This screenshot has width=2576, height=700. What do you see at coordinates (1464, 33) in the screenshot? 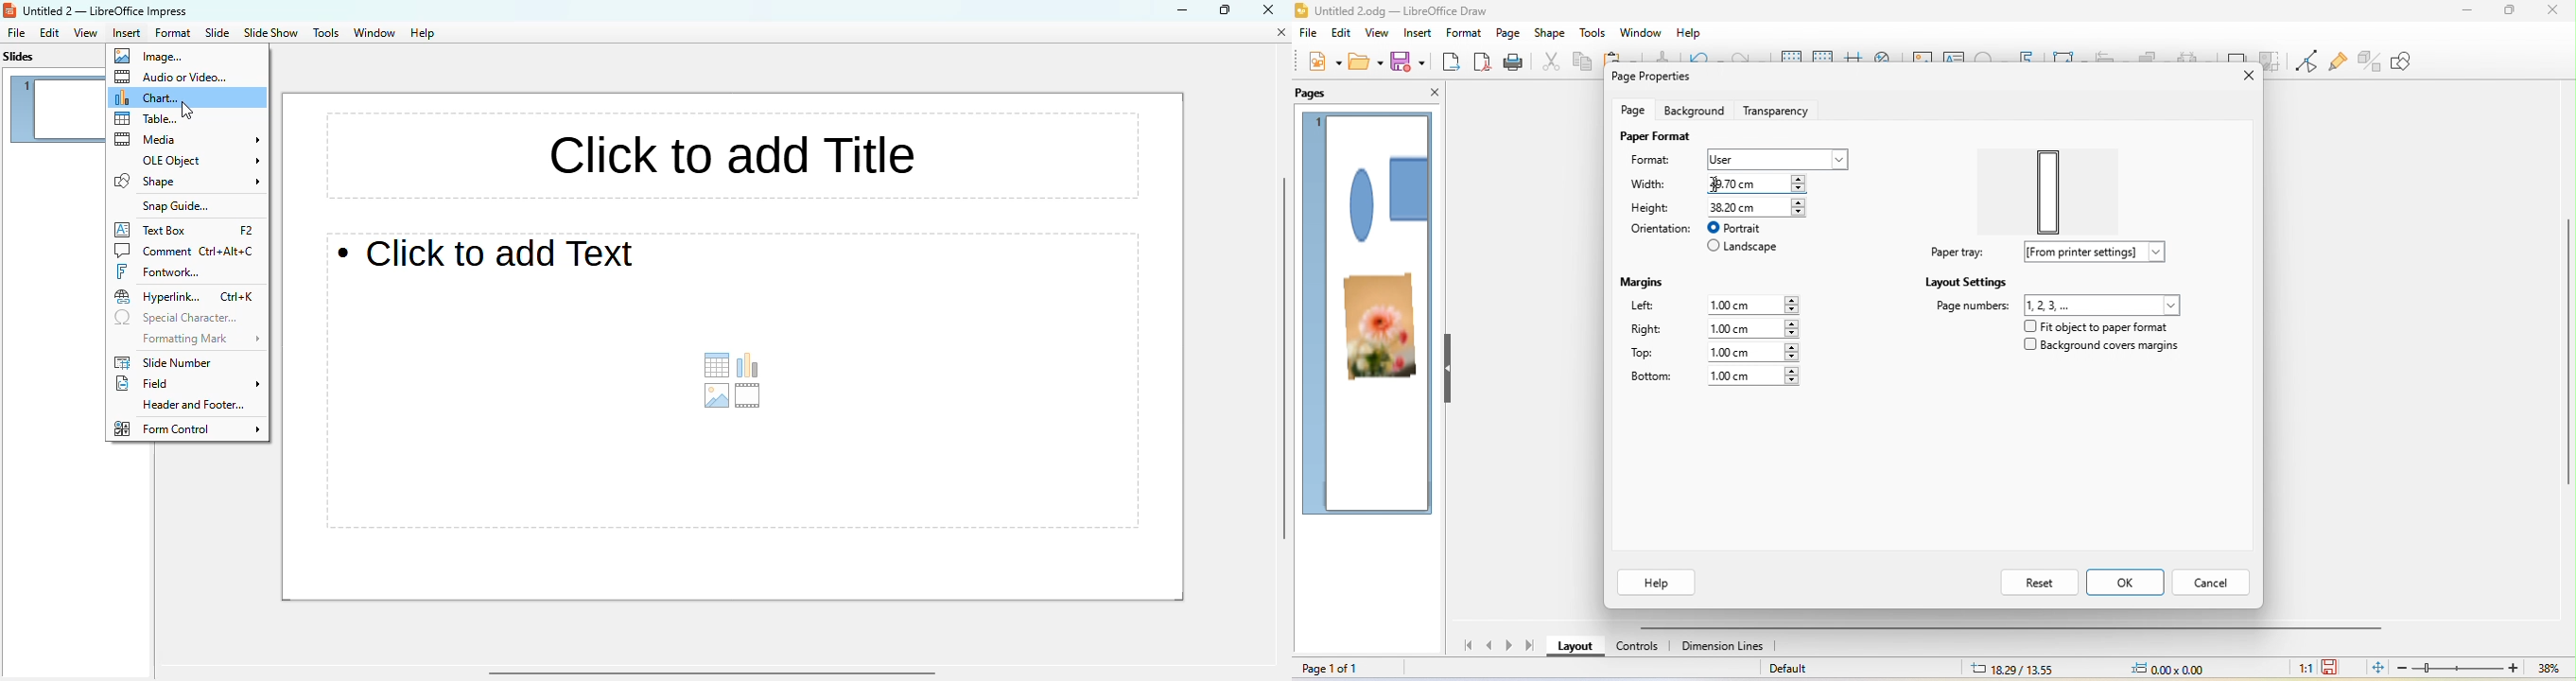
I see `format` at bounding box center [1464, 33].